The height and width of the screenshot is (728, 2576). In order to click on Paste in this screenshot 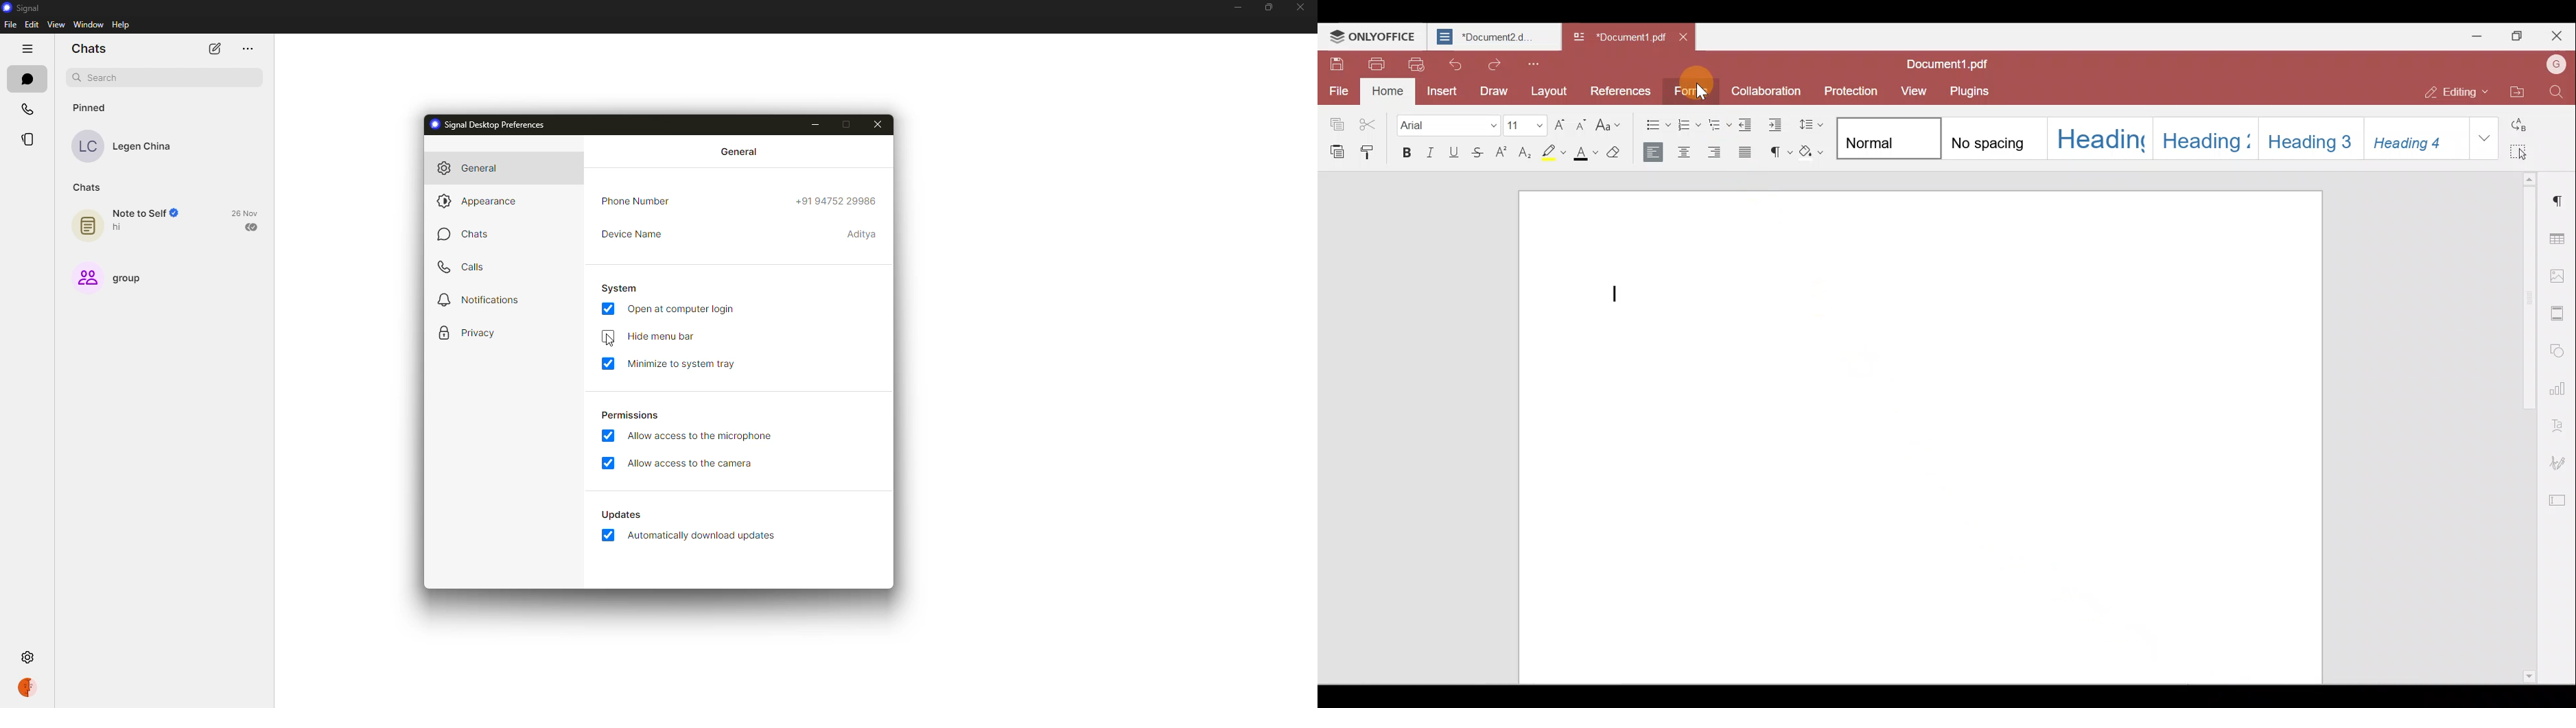, I will do `click(1334, 151)`.